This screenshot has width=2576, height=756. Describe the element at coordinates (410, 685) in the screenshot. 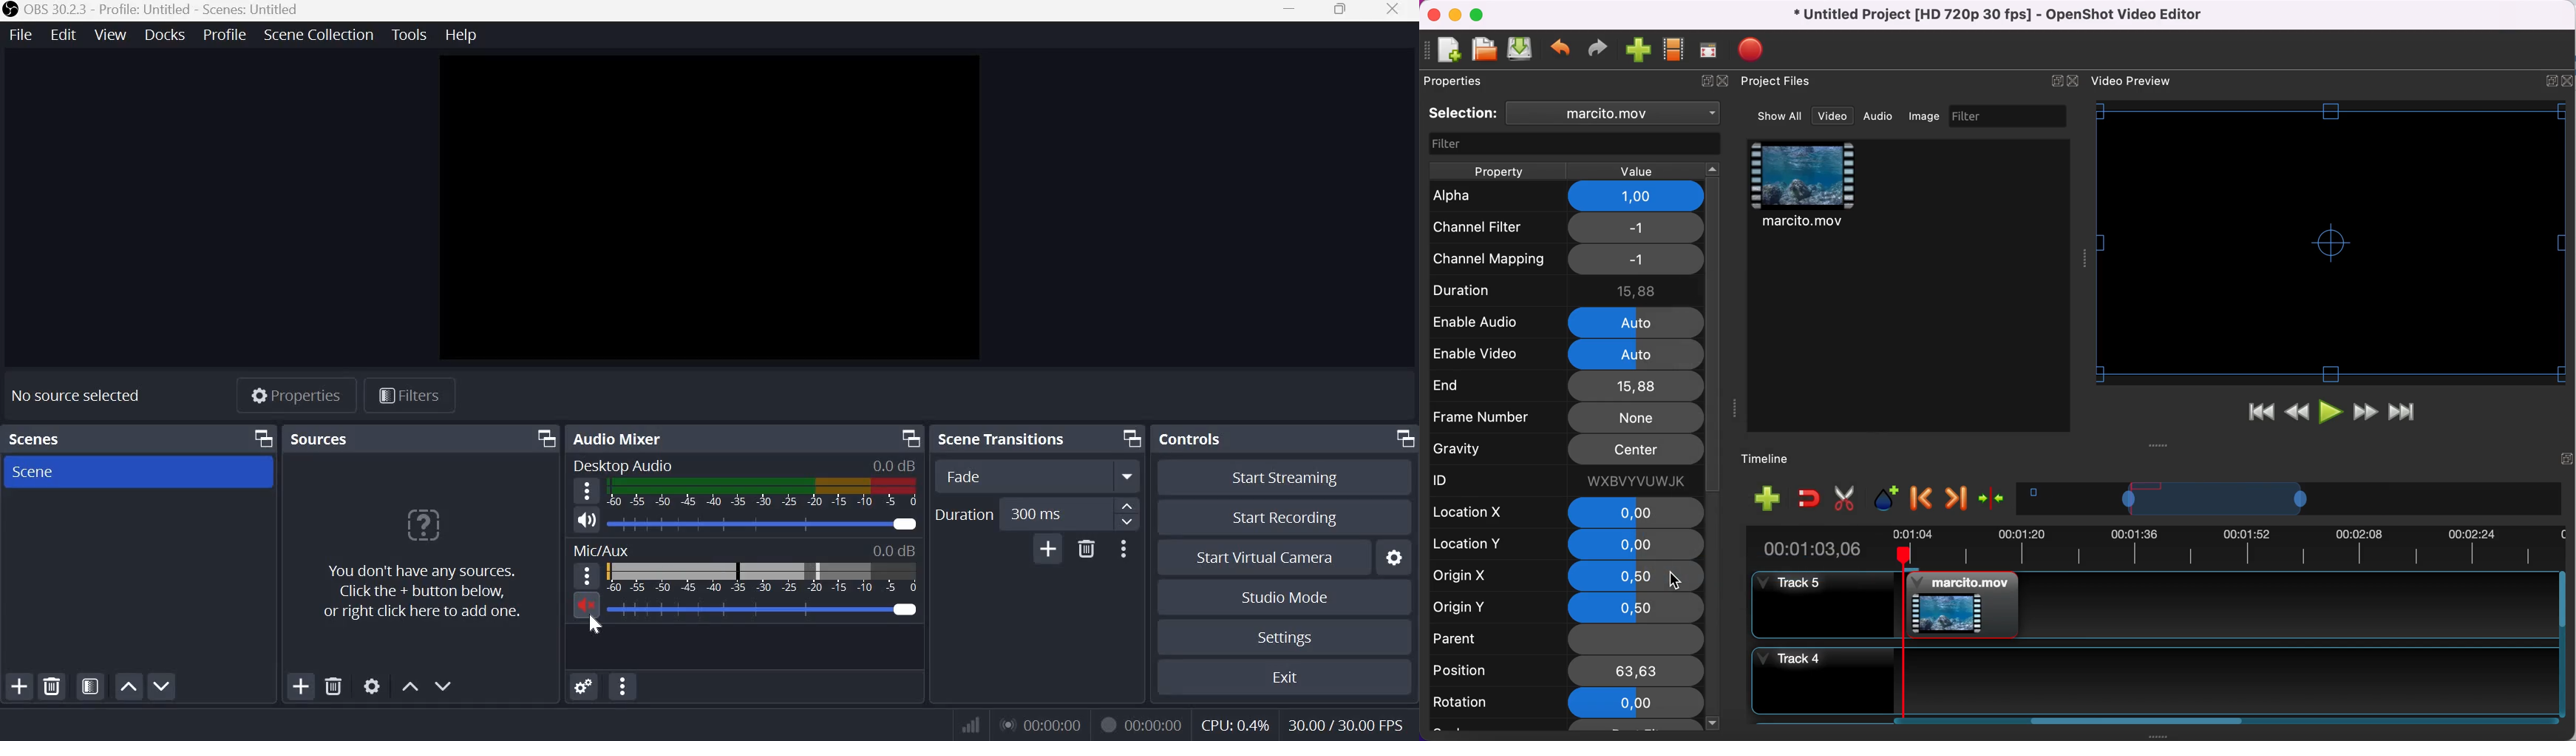

I see `Move source(s) up` at that location.